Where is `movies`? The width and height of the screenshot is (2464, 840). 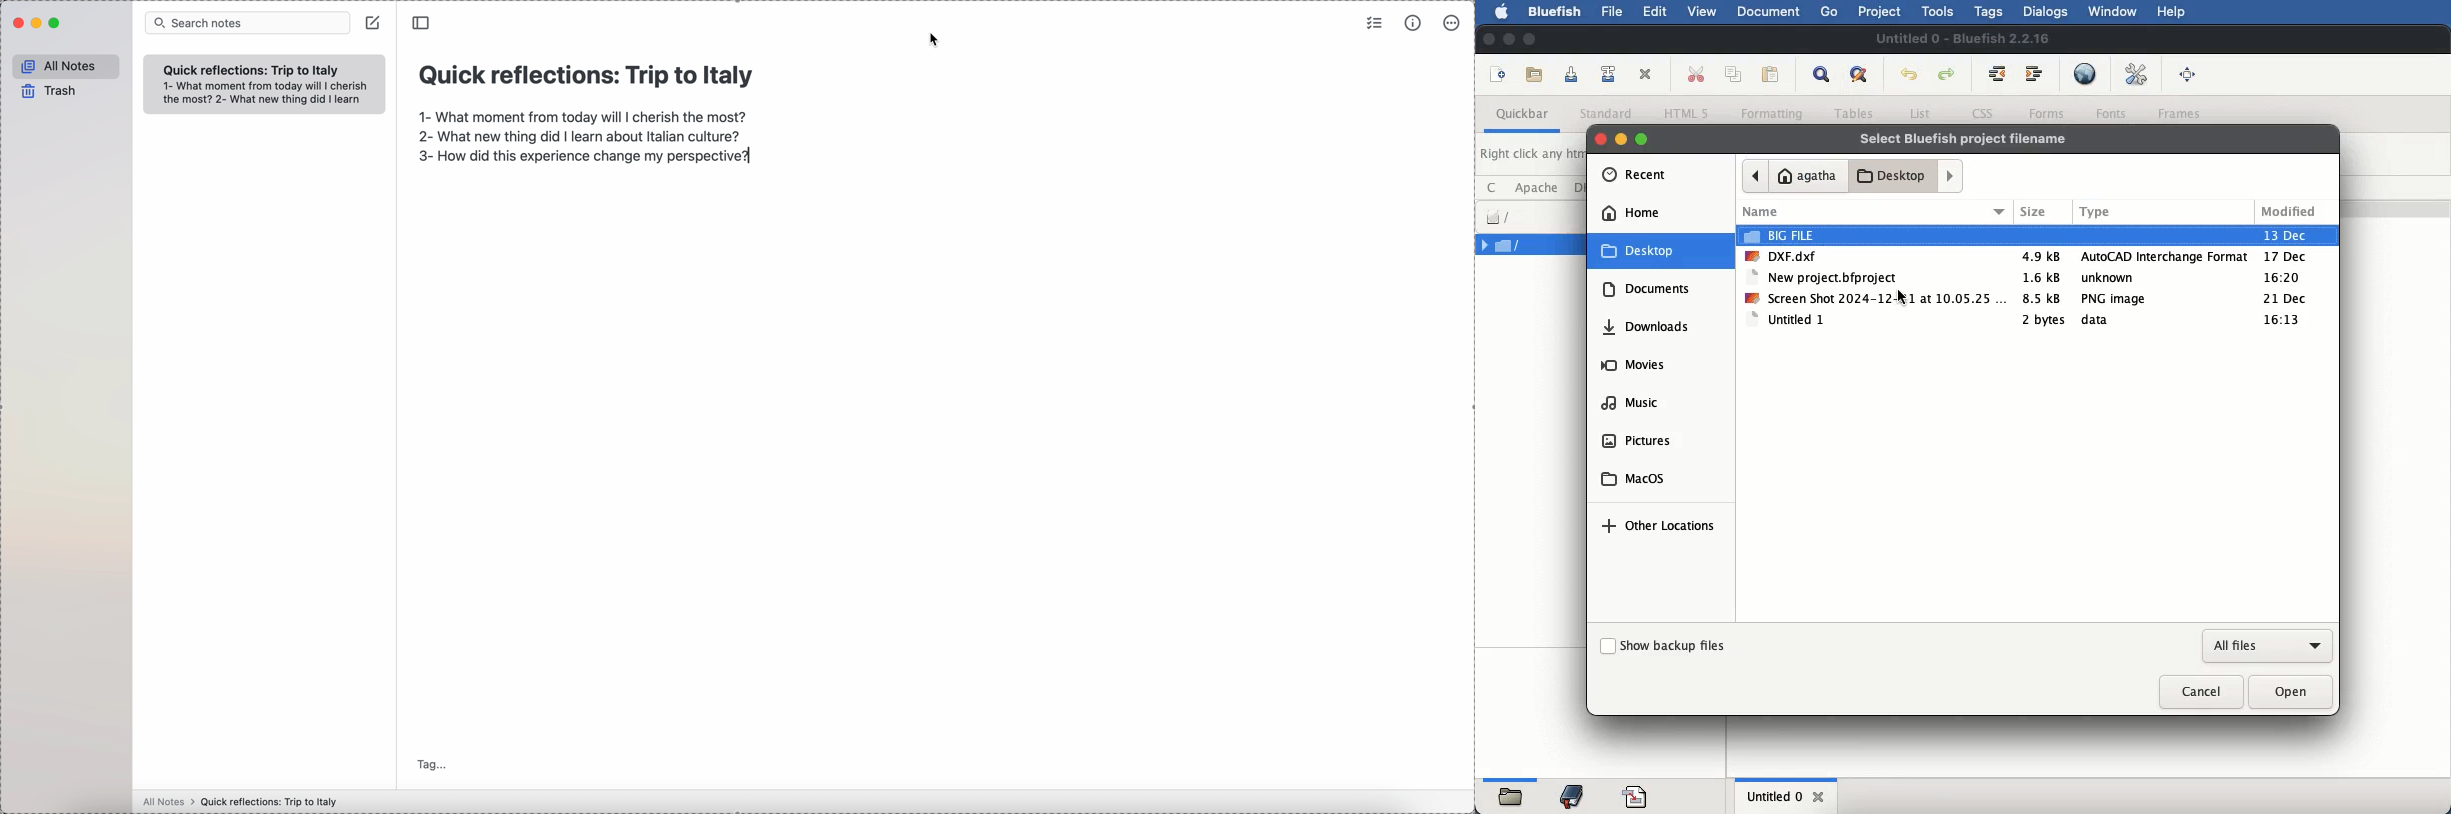
movies is located at coordinates (1632, 367).